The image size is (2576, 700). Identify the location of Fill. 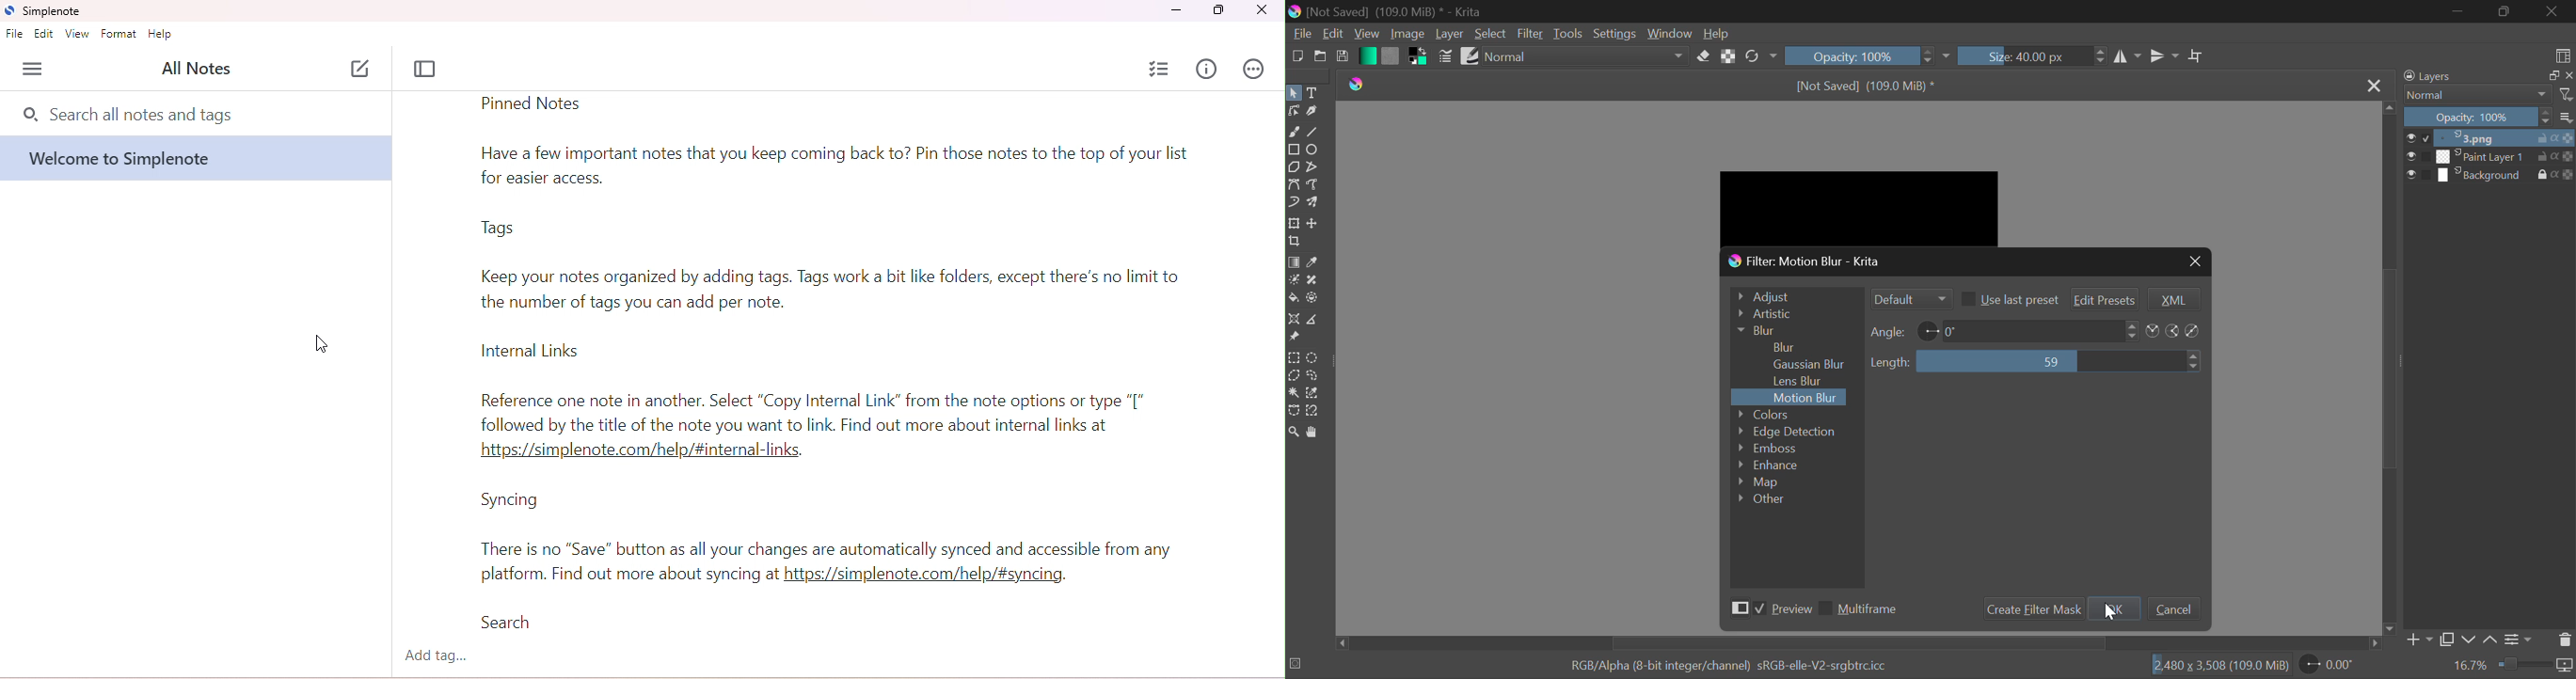
(1293, 297).